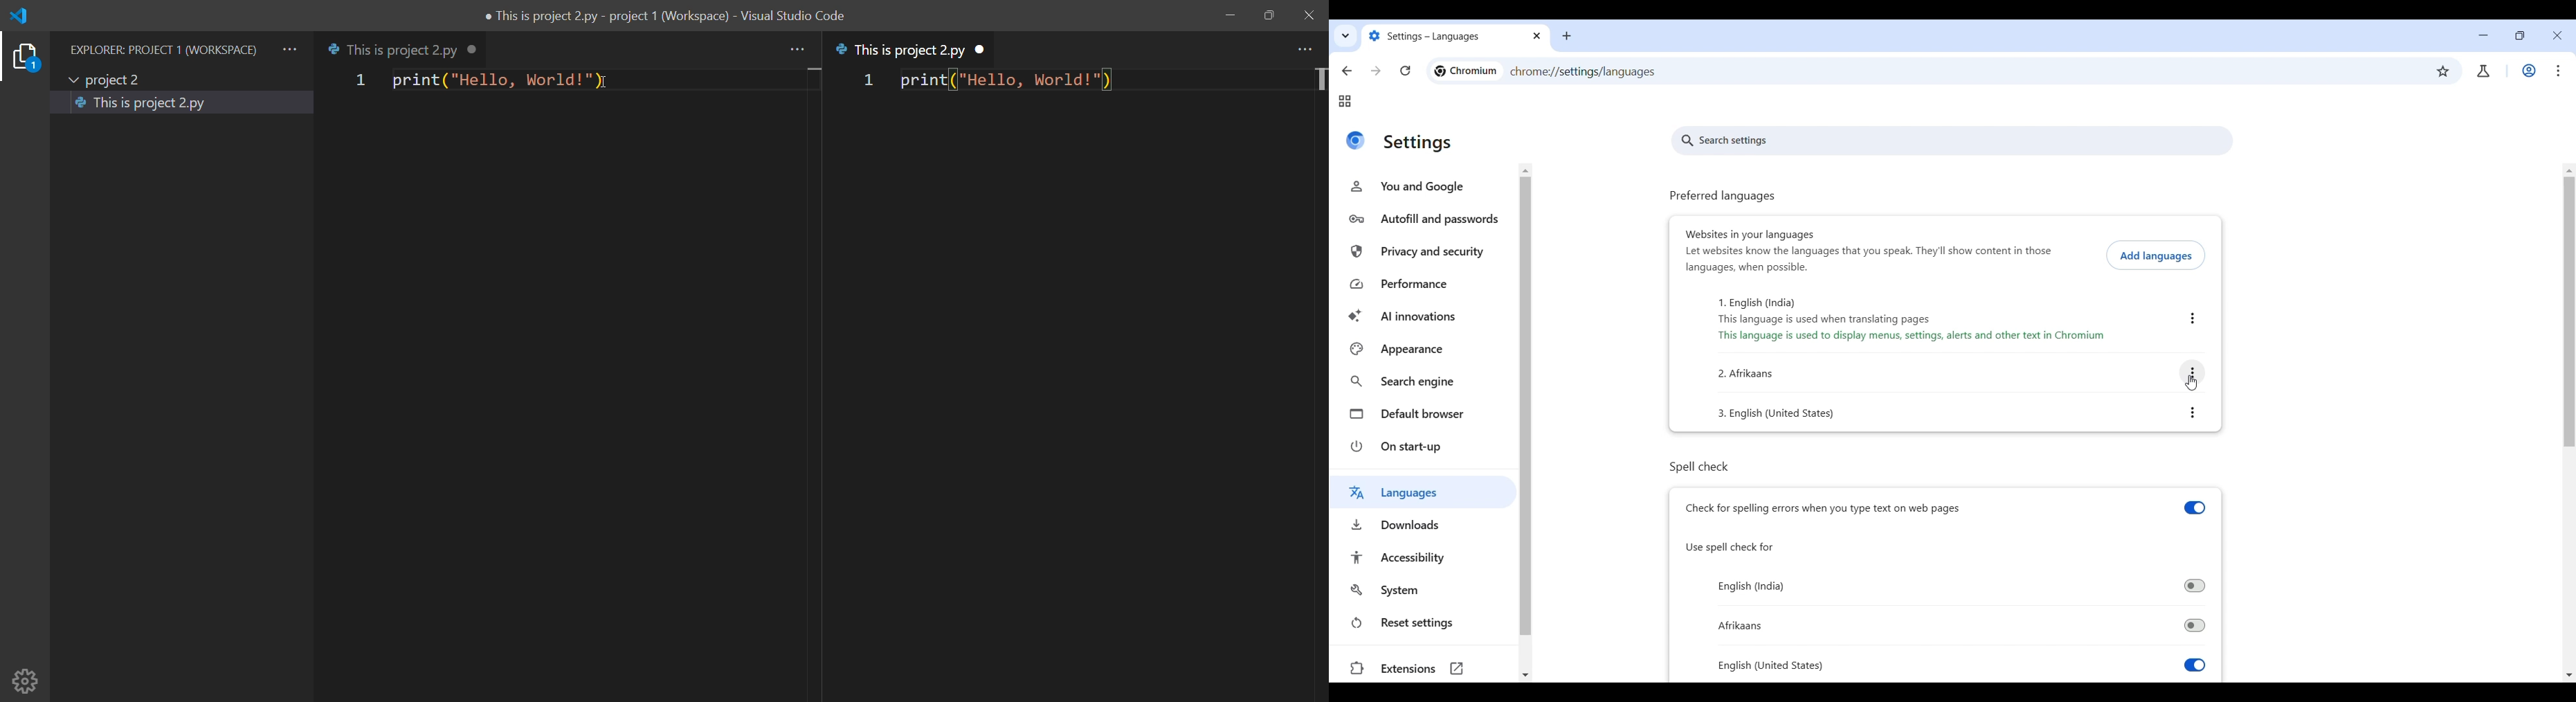 The width and height of the screenshot is (2576, 728). Describe the element at coordinates (1344, 101) in the screenshot. I see `Tab groups` at that location.